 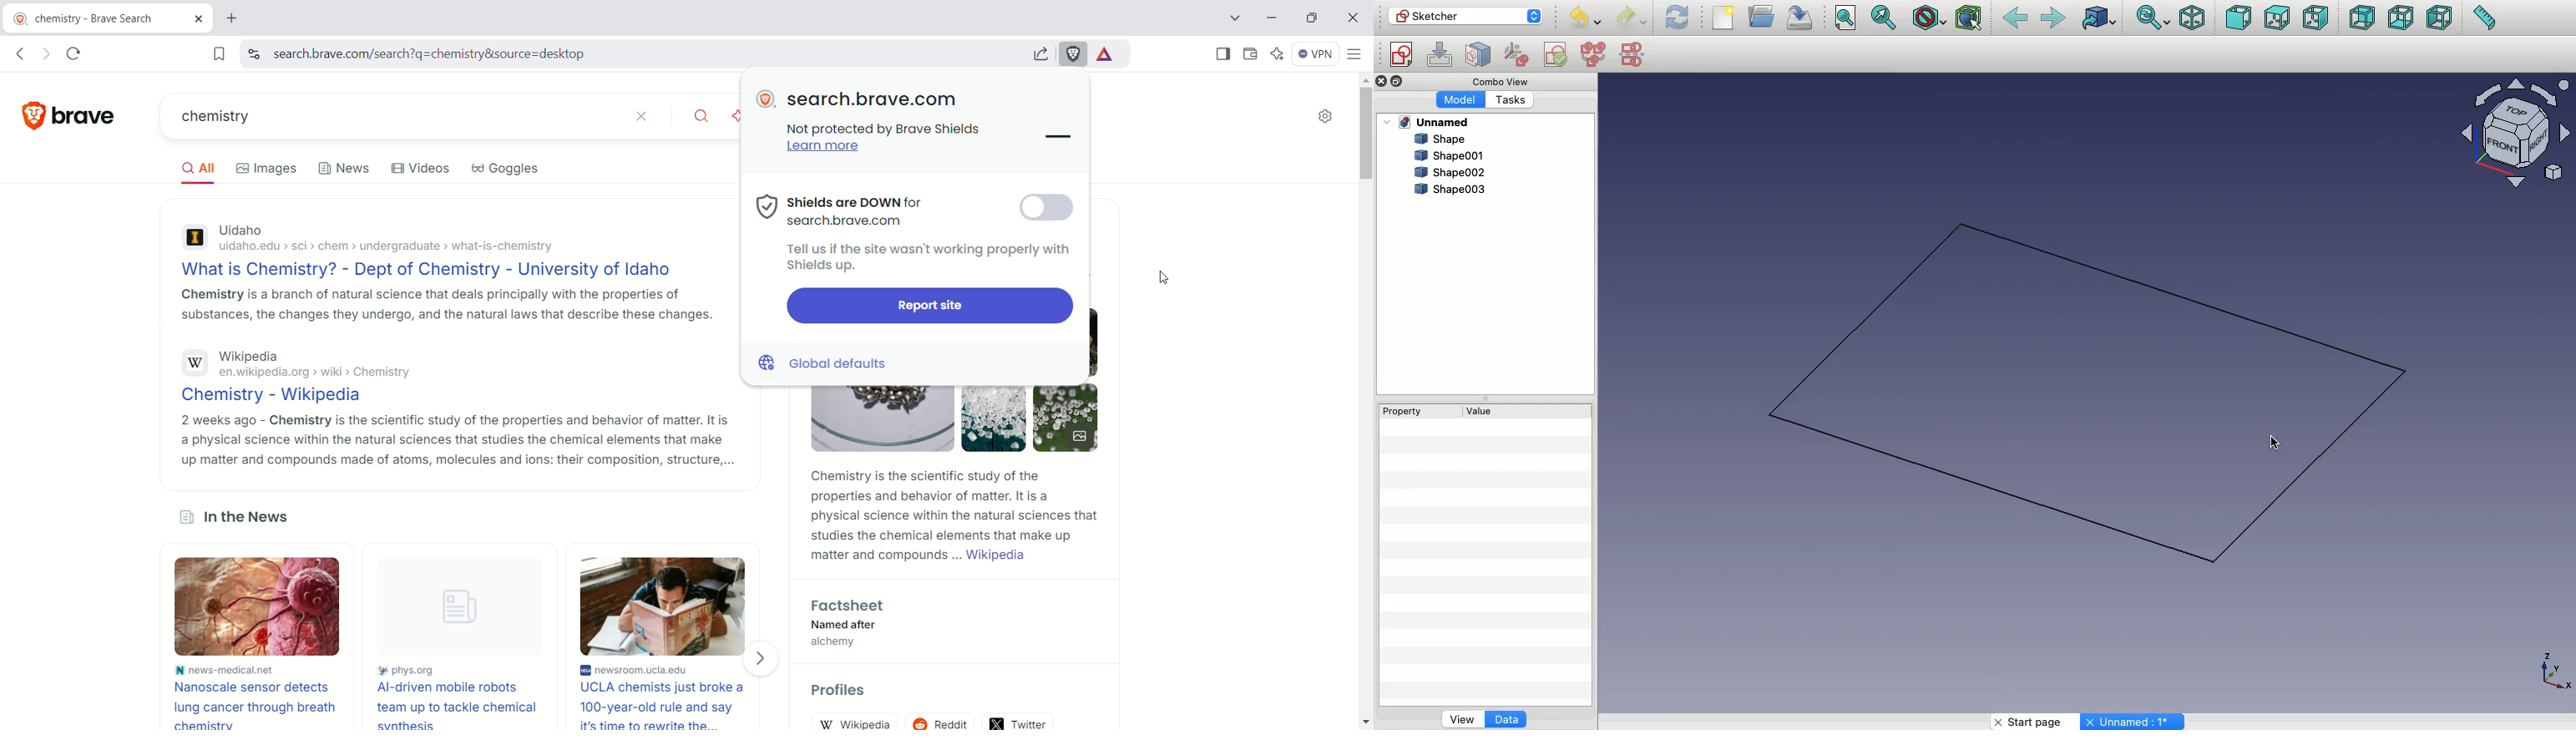 I want to click on Global defaults, so click(x=828, y=361).